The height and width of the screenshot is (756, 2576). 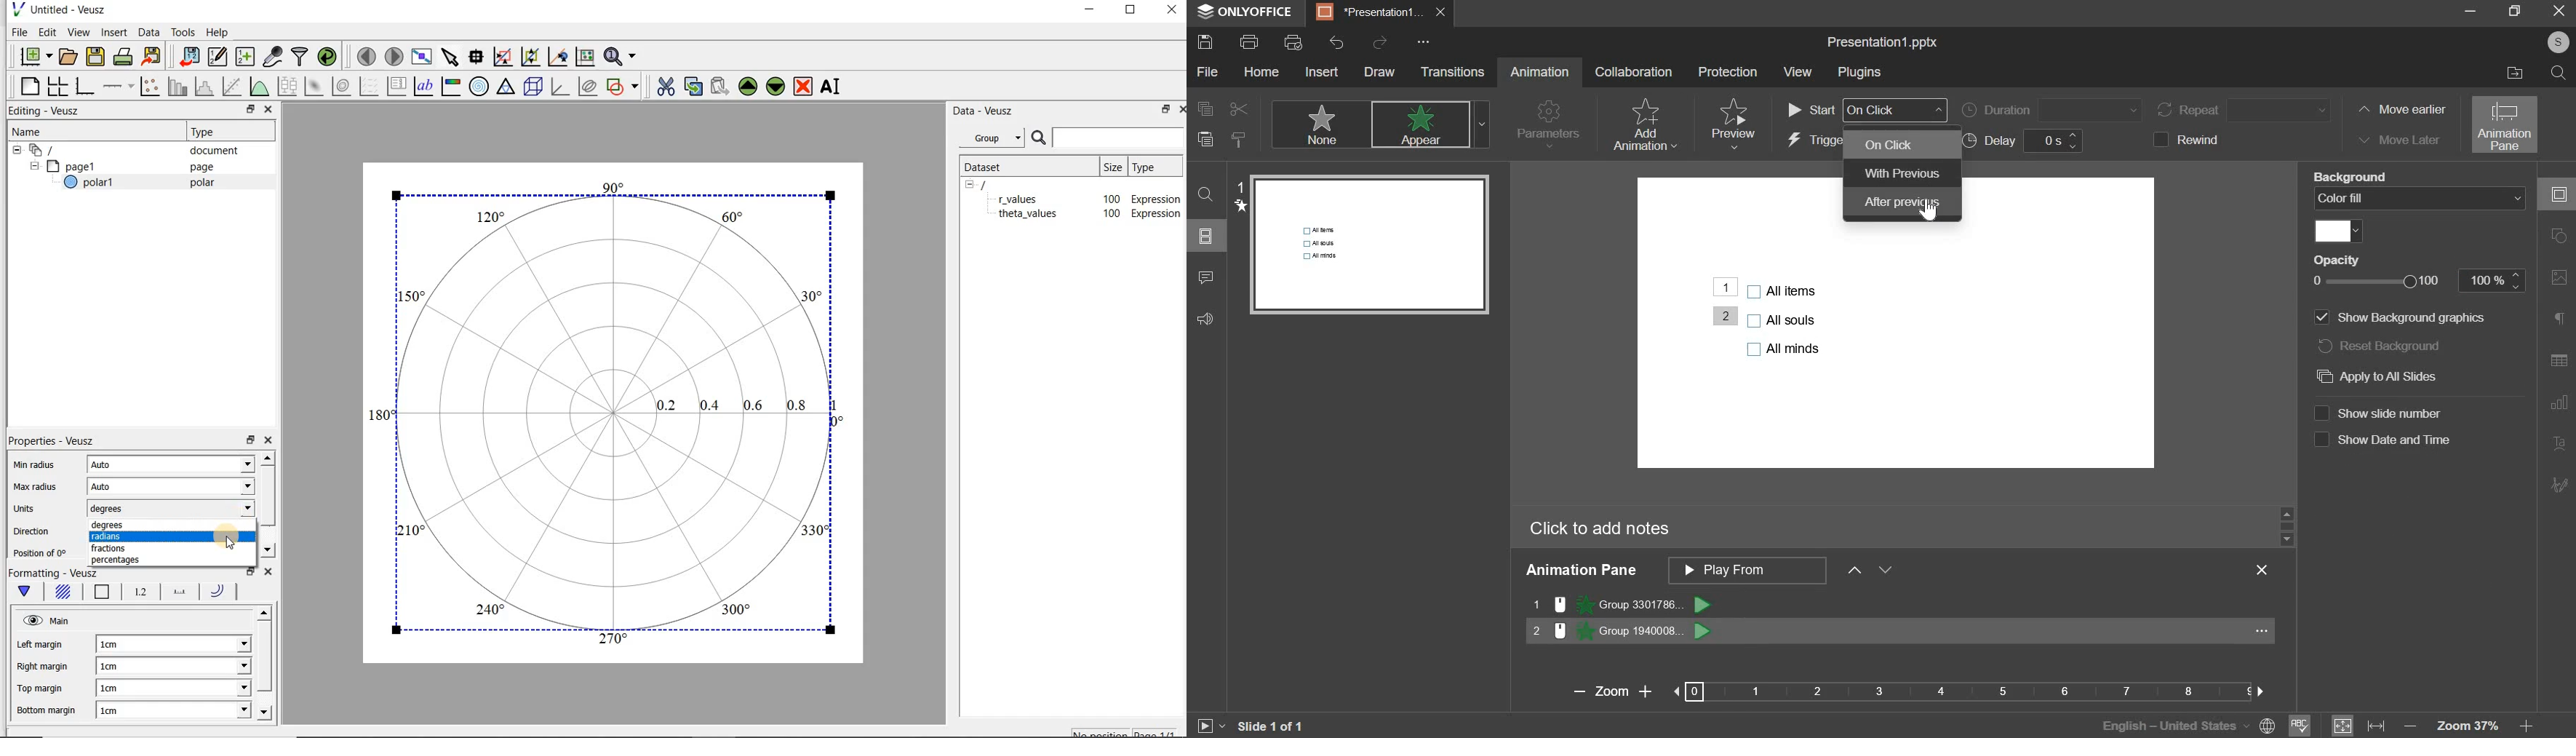 What do you see at coordinates (1867, 110) in the screenshot?
I see `start order` at bounding box center [1867, 110].